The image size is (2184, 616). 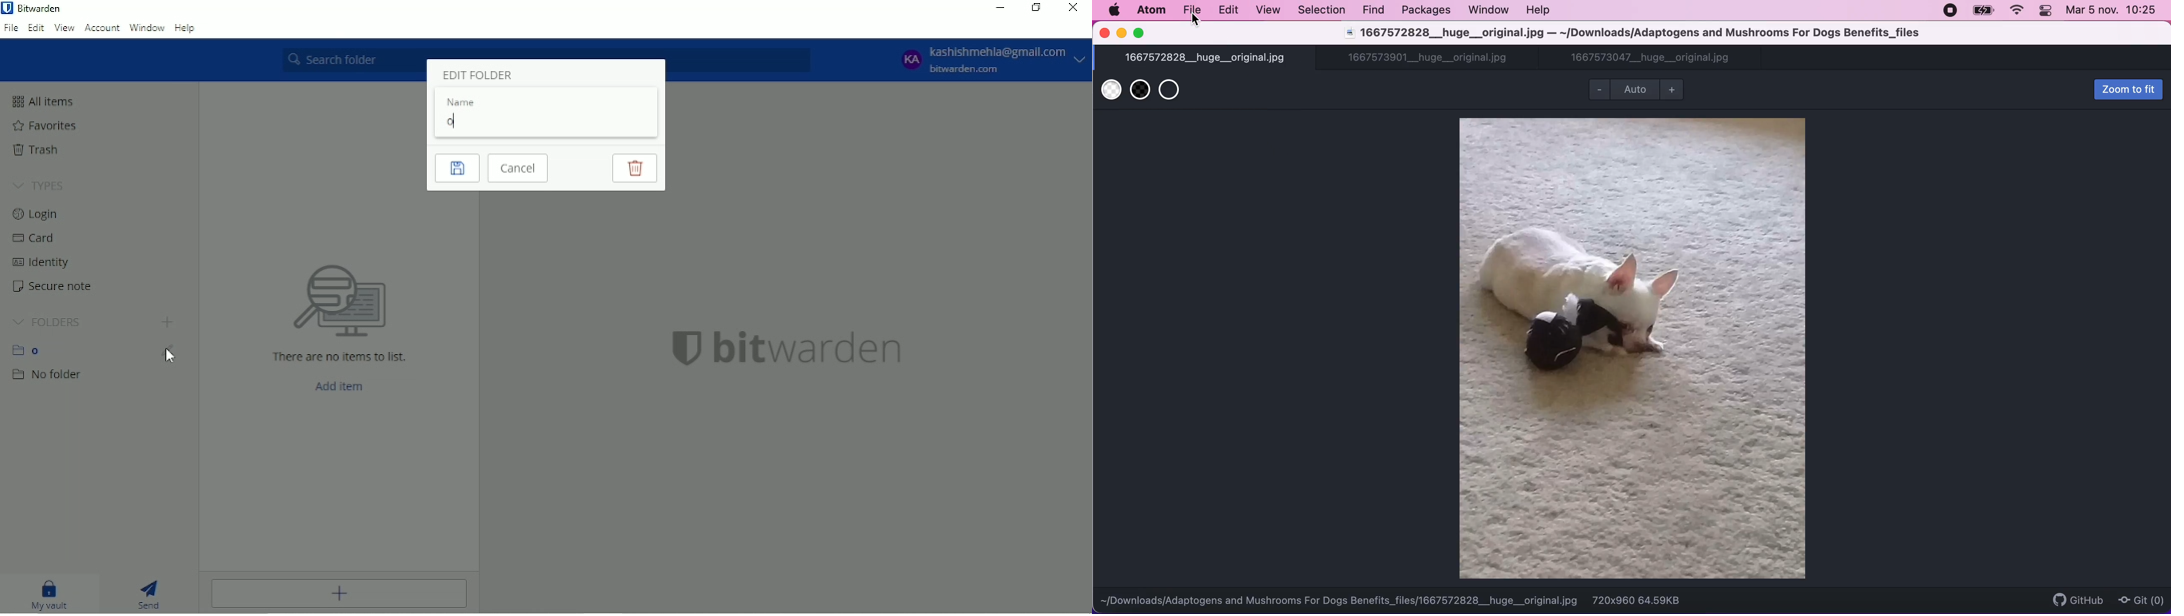 What do you see at coordinates (518, 168) in the screenshot?
I see `Cancel` at bounding box center [518, 168].